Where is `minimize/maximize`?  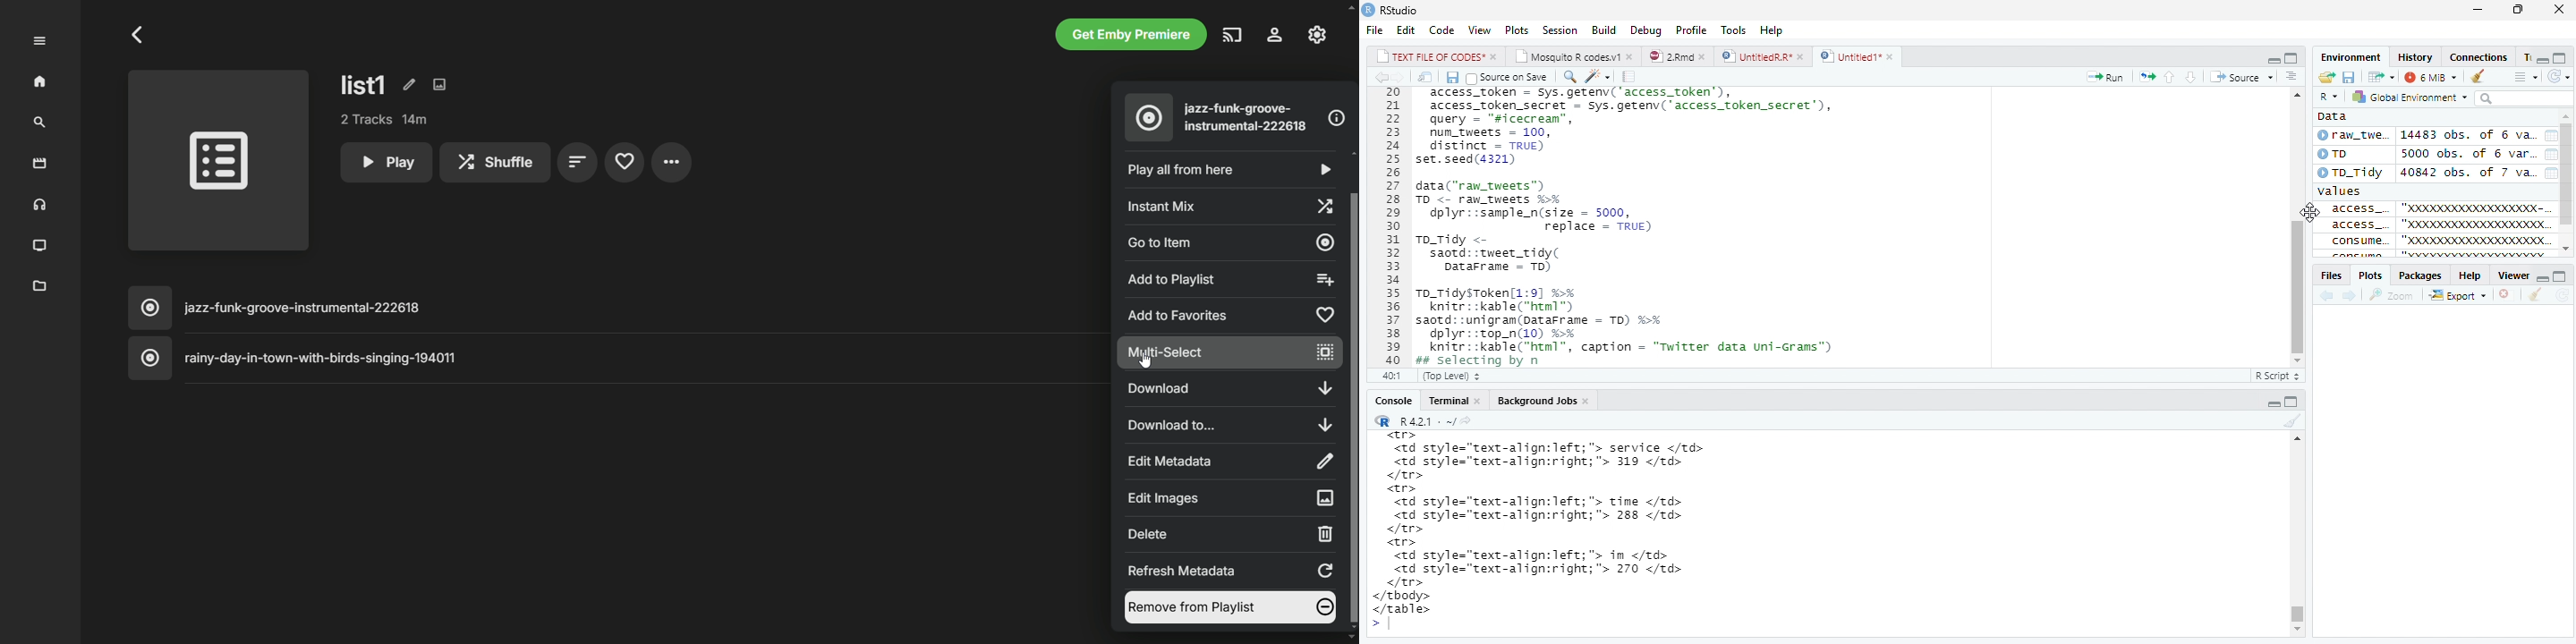
minimize/maximize is located at coordinates (2555, 274).